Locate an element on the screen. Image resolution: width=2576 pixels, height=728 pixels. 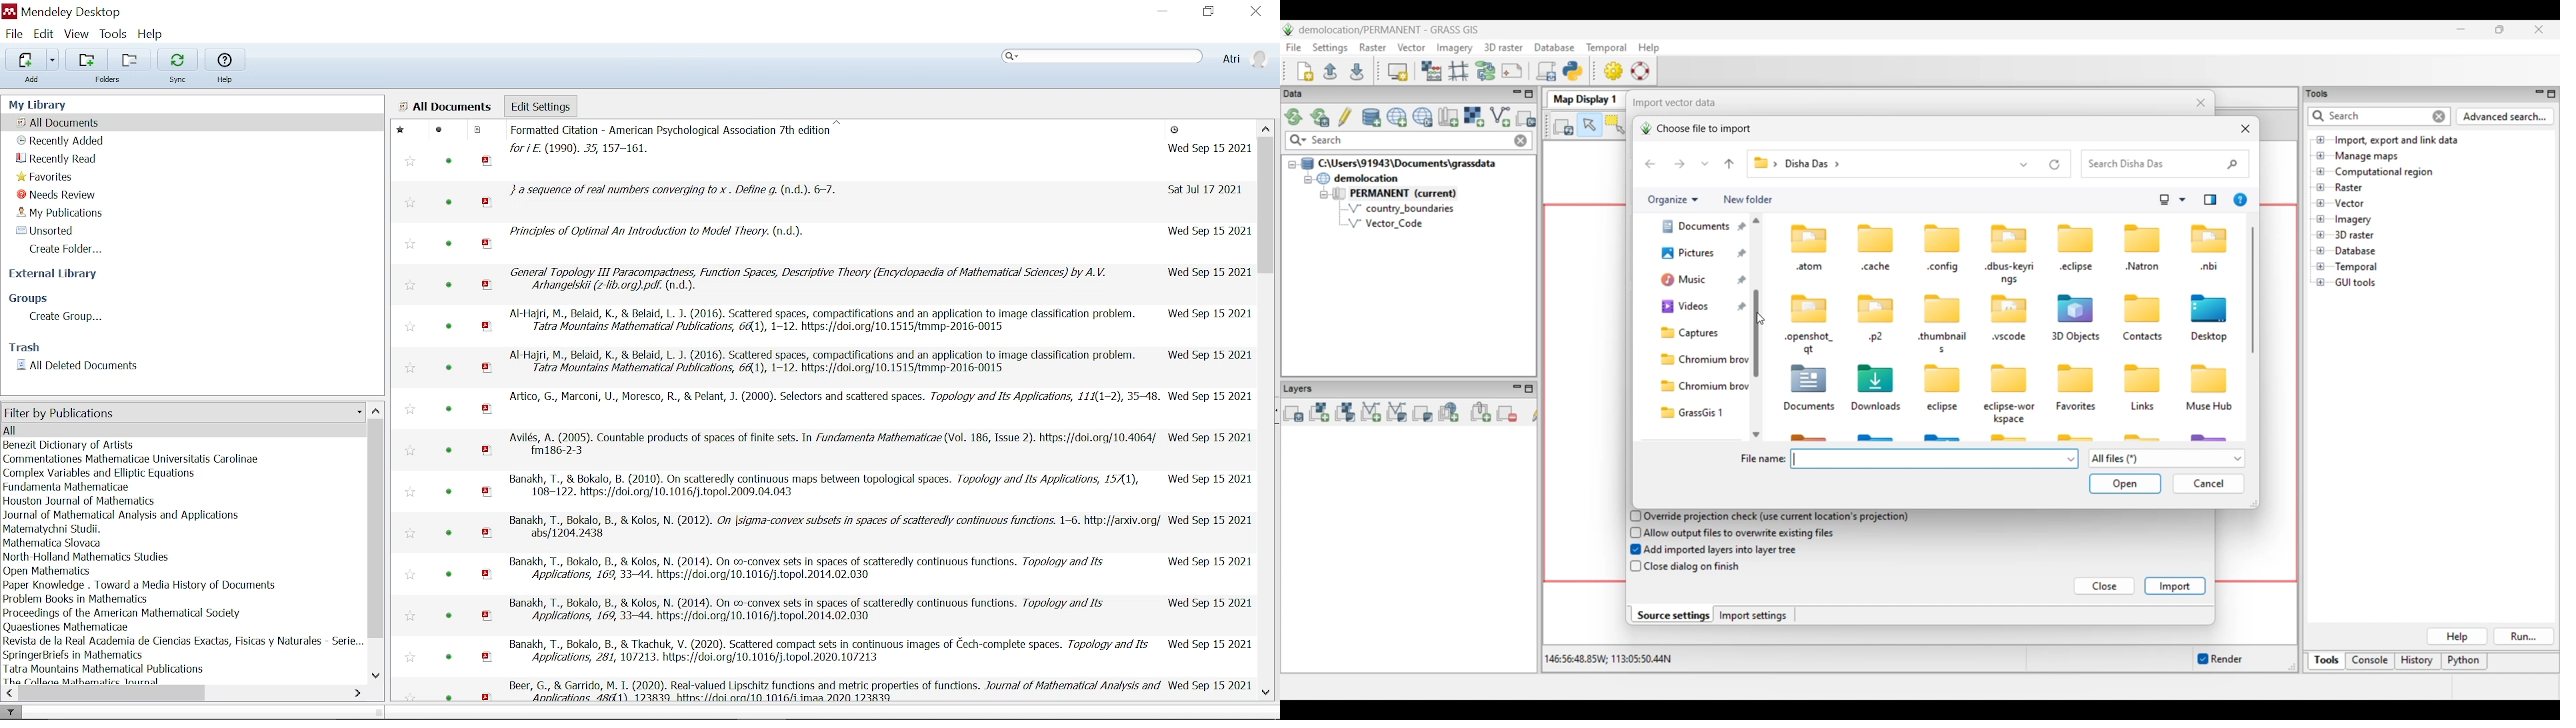
citation is located at coordinates (821, 320).